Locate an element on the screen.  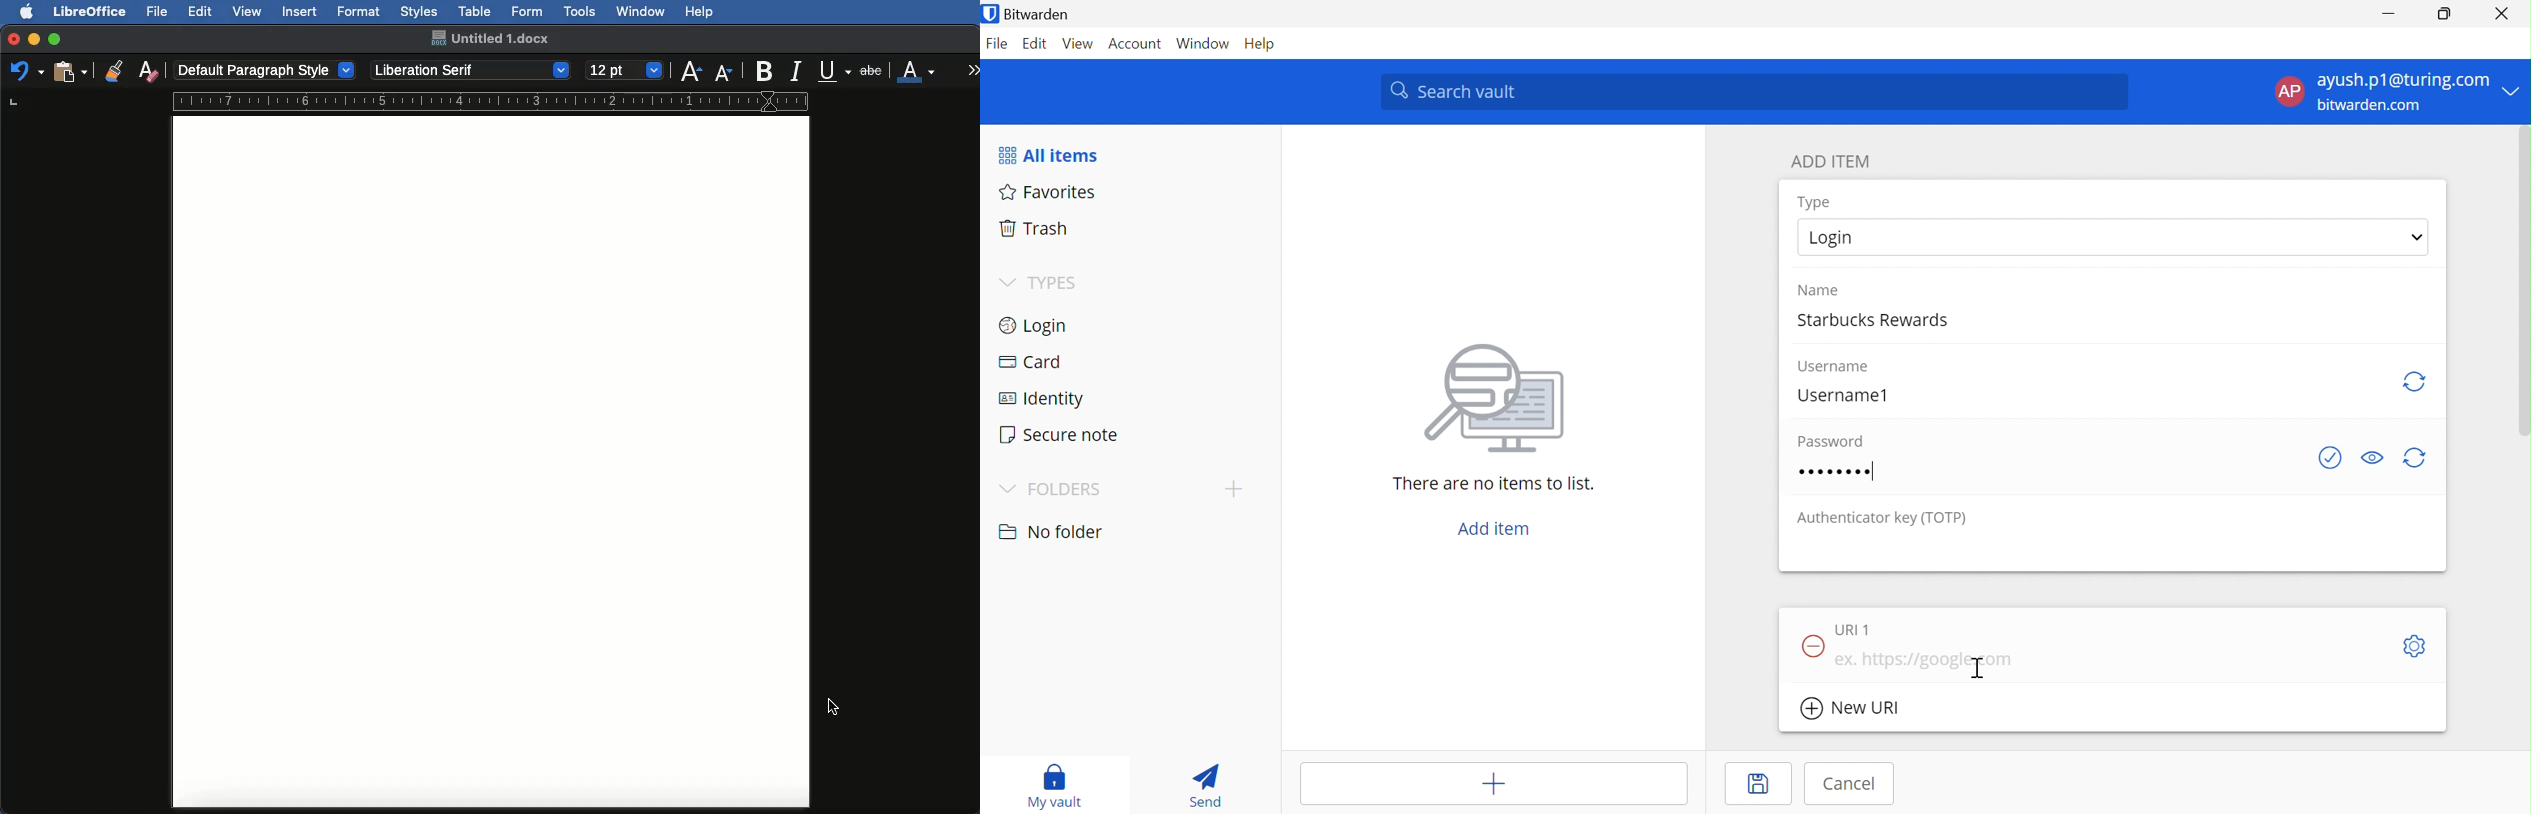
Cancel is located at coordinates (1854, 784).